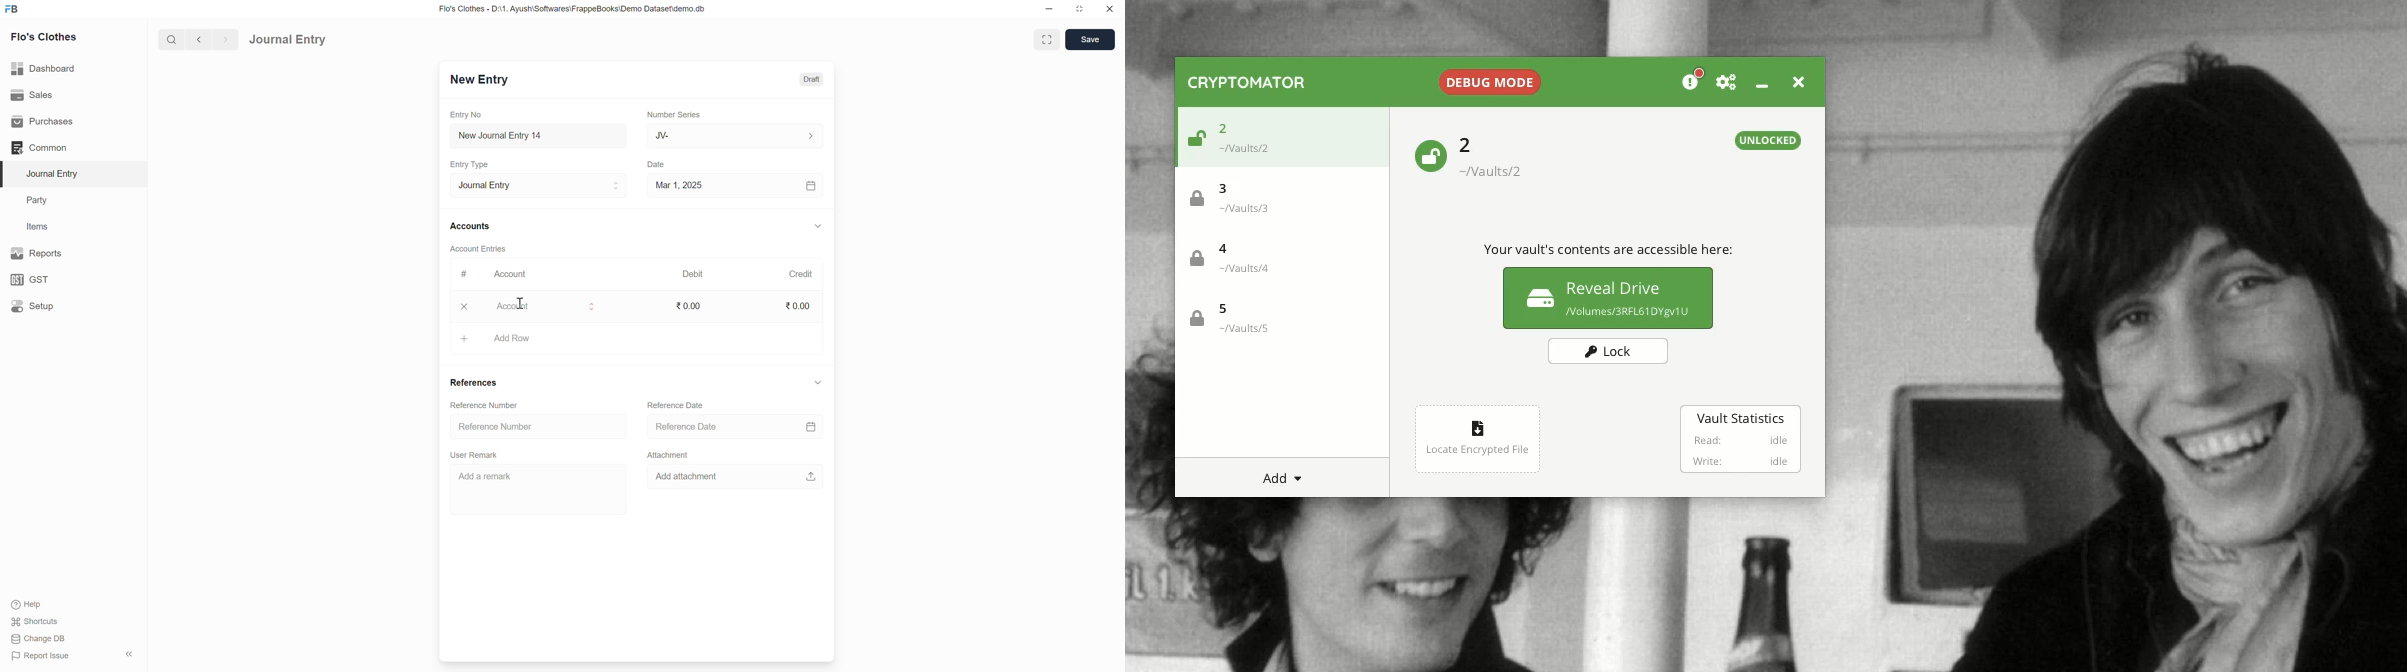 The image size is (2408, 672). Describe the element at coordinates (56, 173) in the screenshot. I see `Journal Entry` at that location.